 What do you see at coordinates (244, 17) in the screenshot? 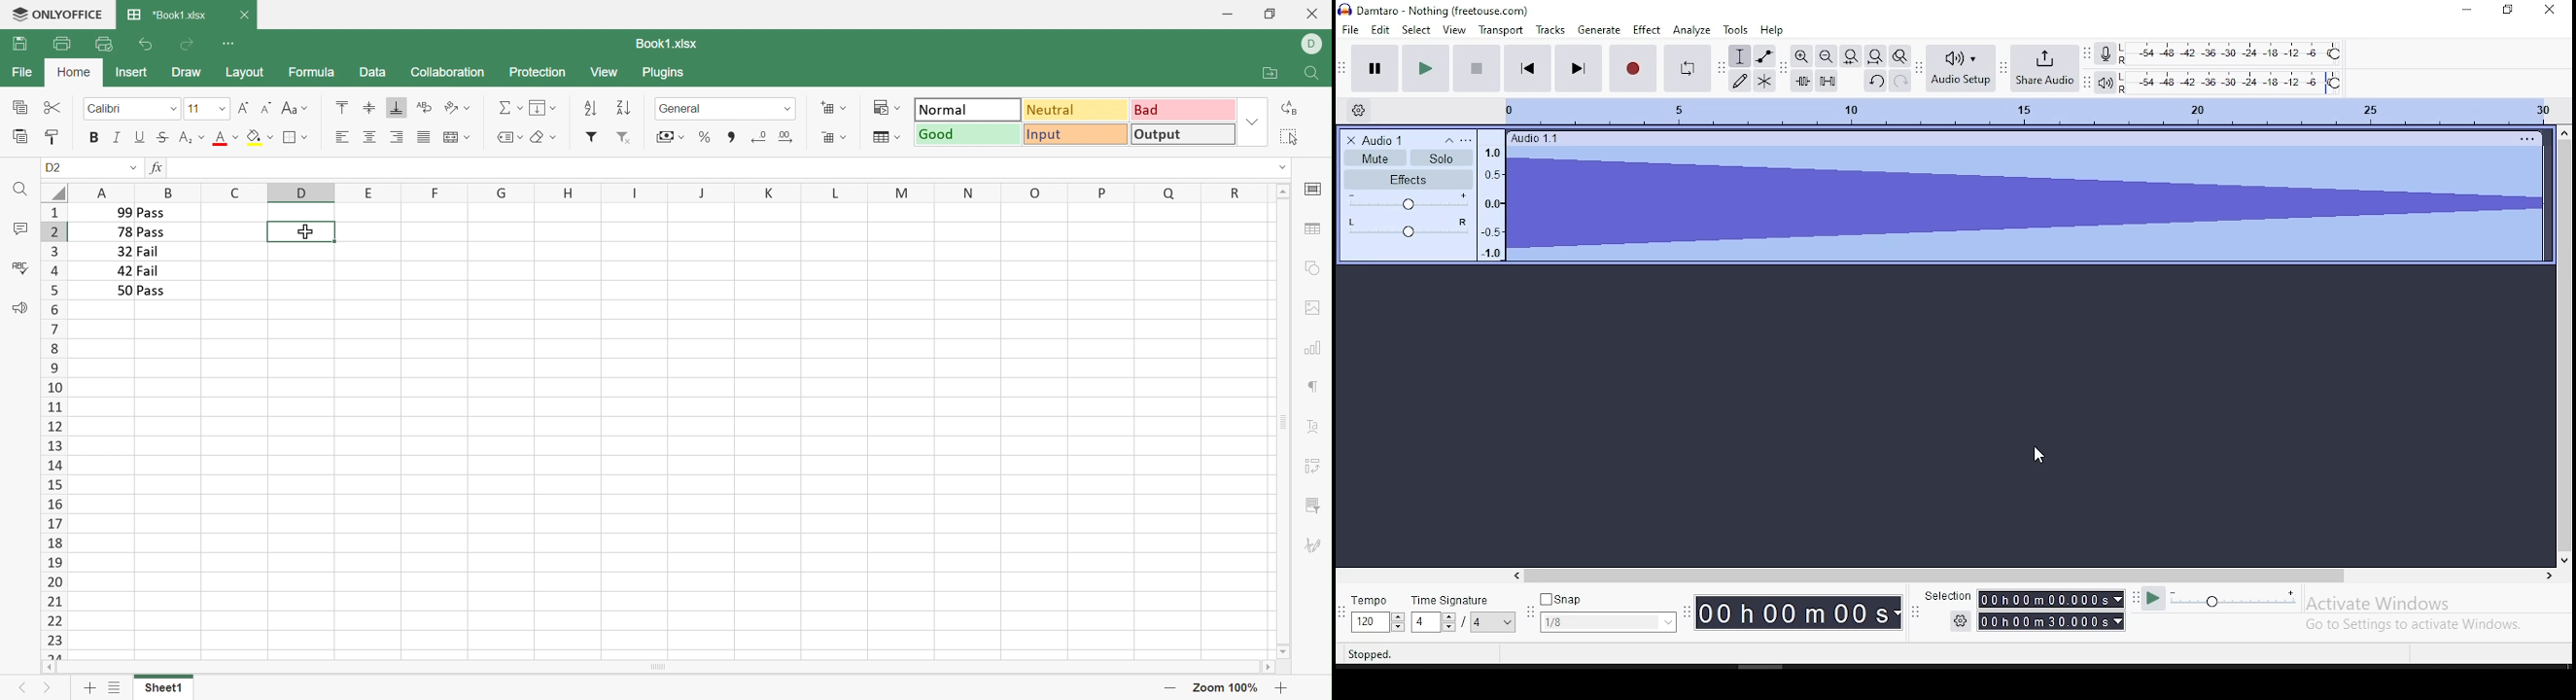
I see `Close` at bounding box center [244, 17].